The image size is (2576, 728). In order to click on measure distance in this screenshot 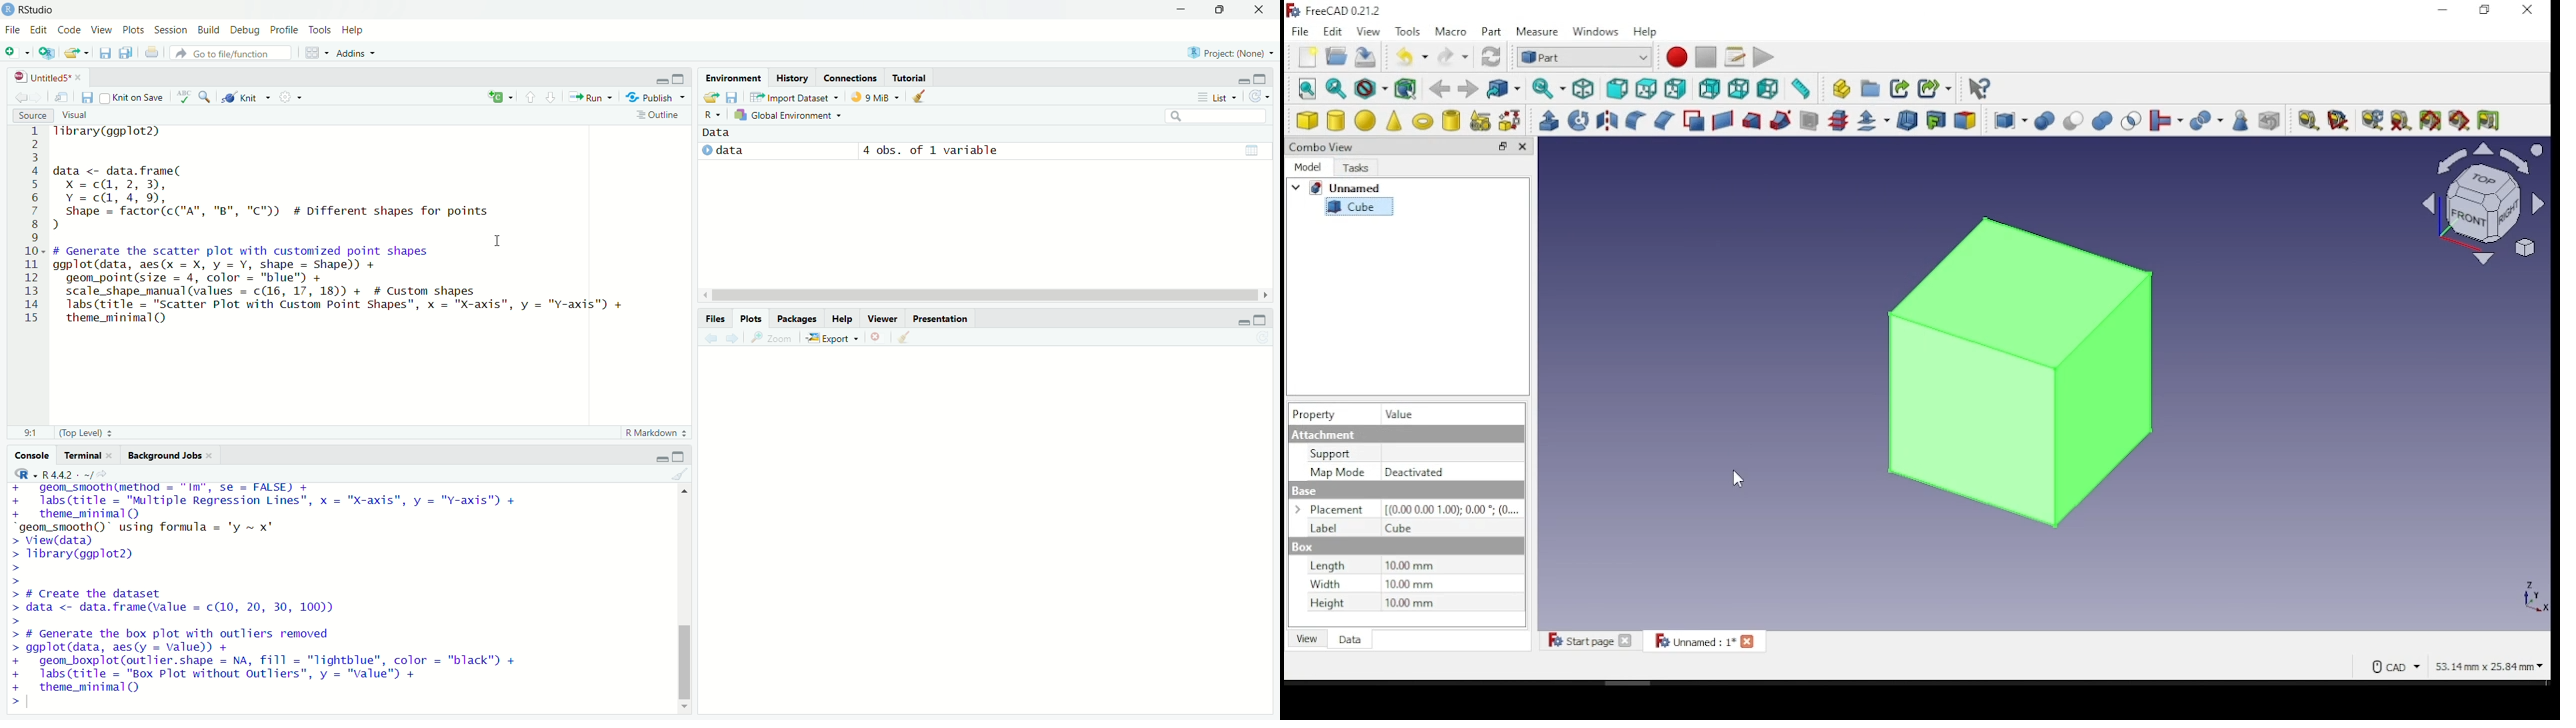, I will do `click(1800, 89)`.